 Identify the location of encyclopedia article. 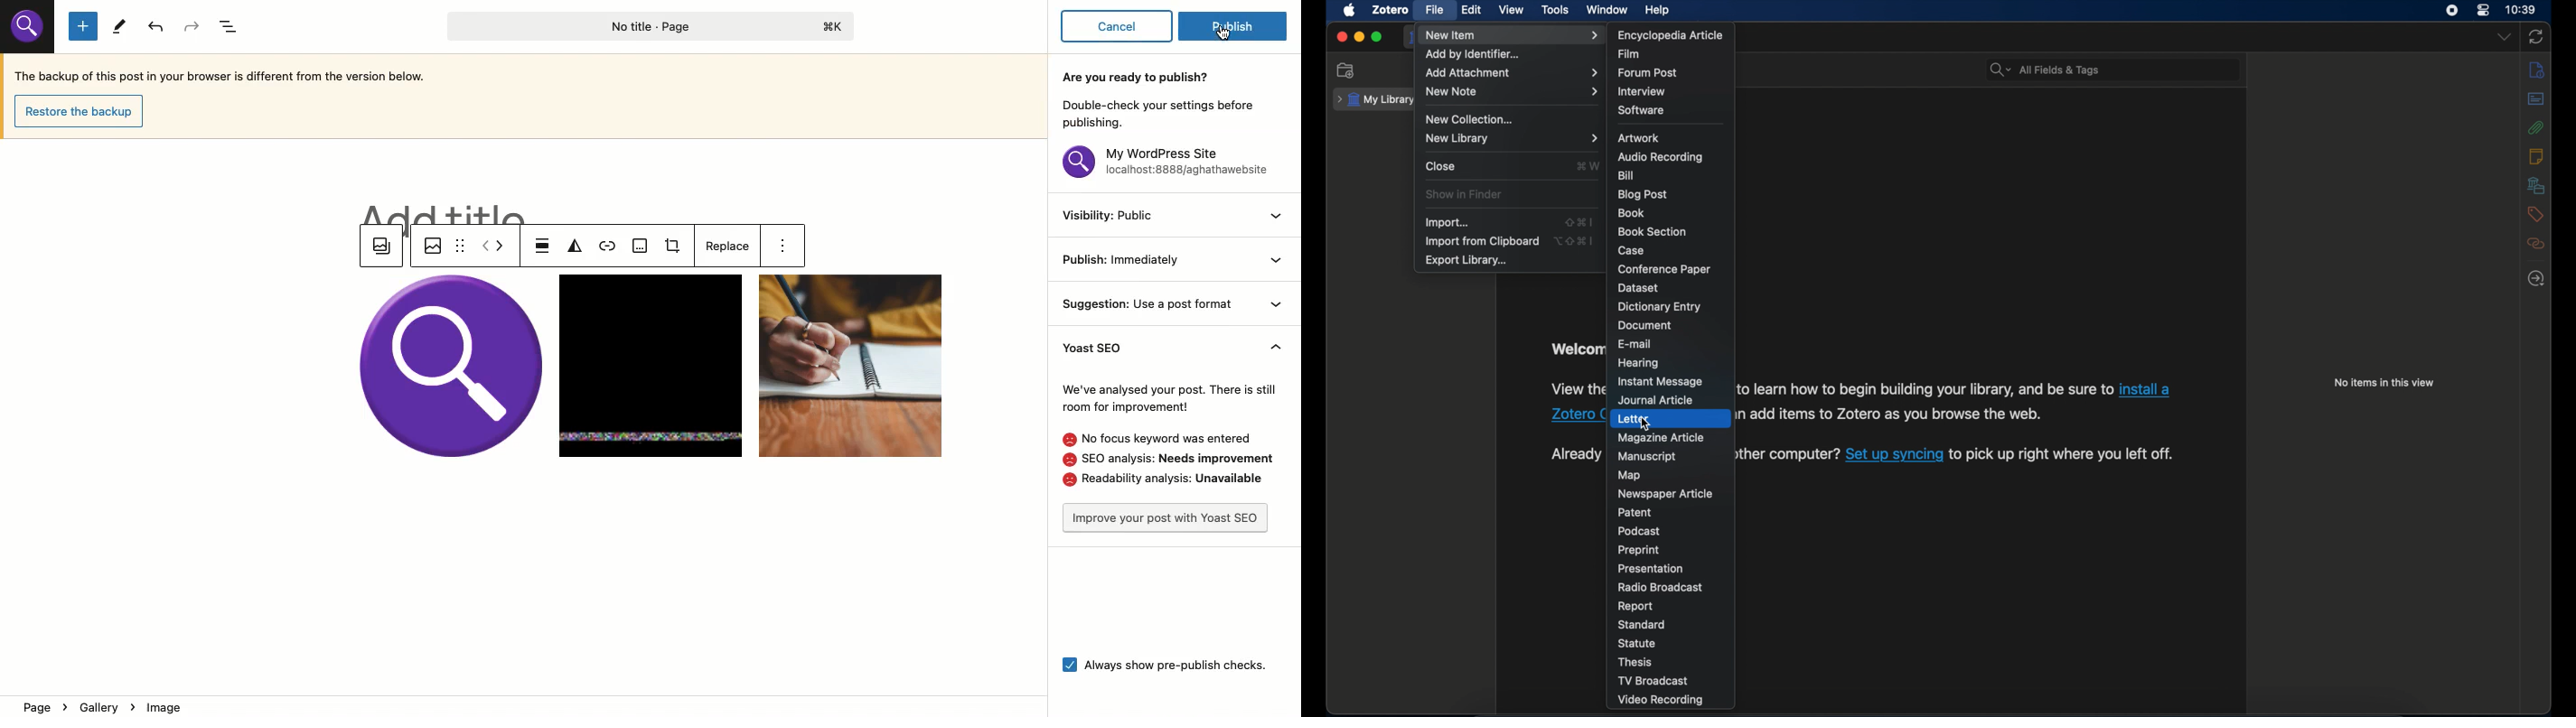
(1670, 35).